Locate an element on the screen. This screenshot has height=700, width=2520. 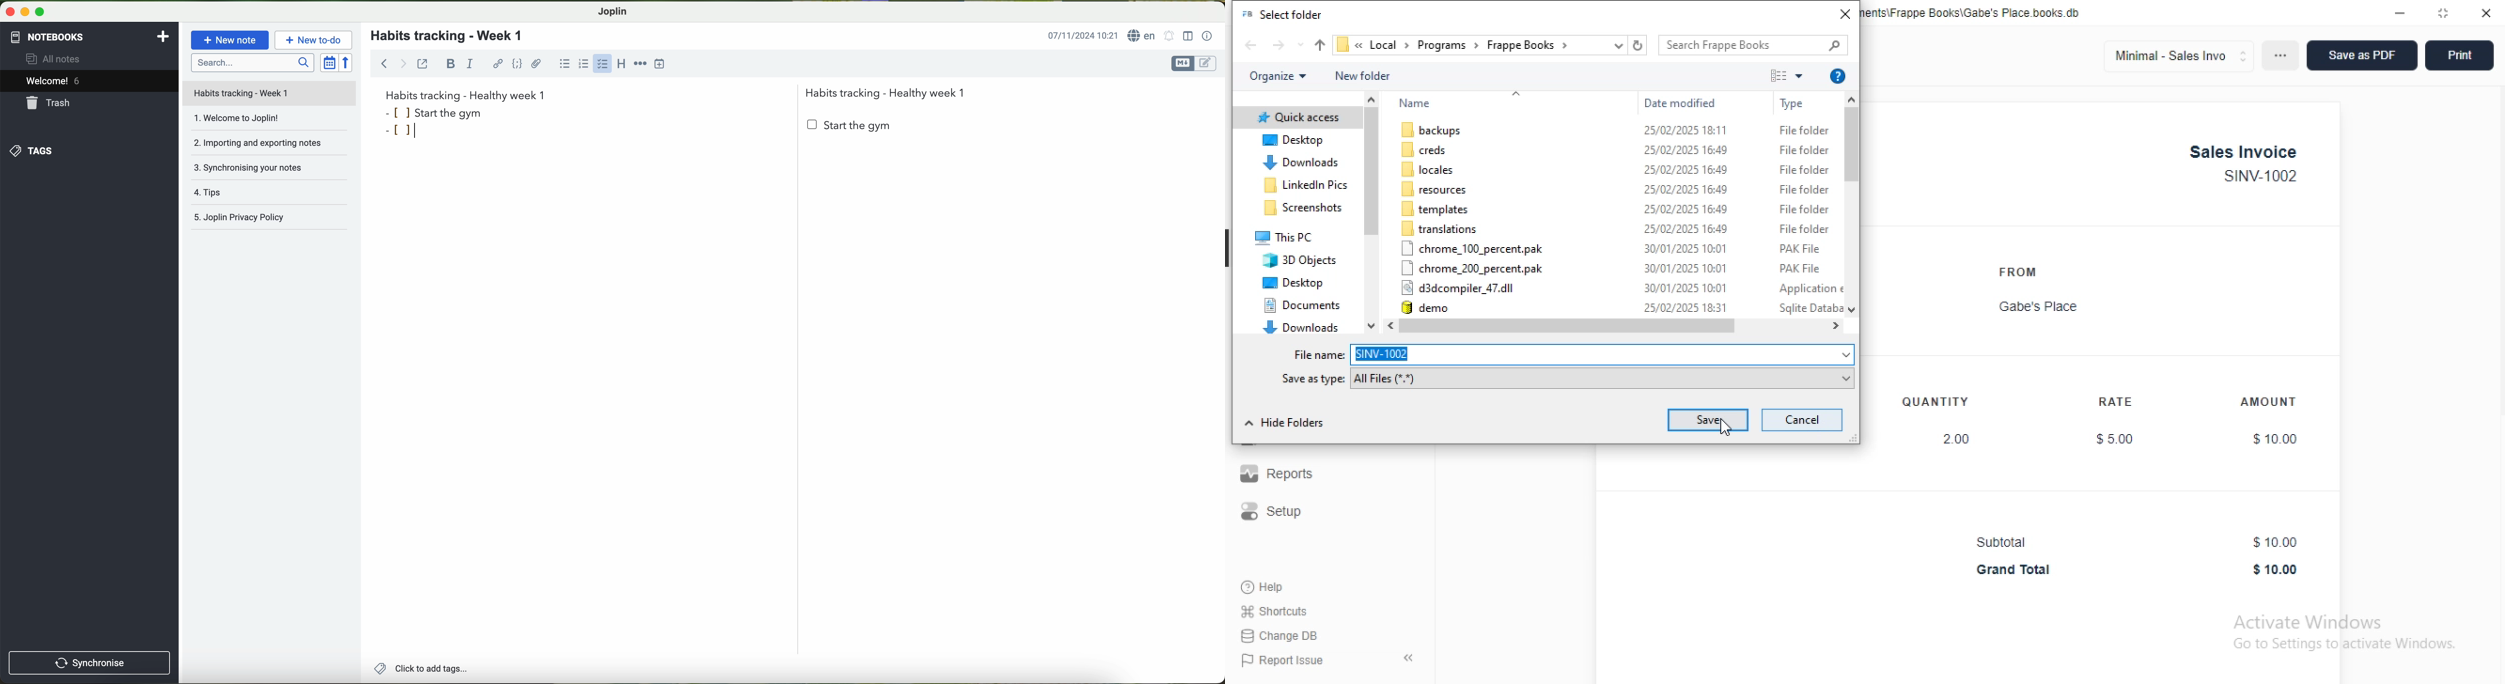
drop down is located at coordinates (1407, 44).